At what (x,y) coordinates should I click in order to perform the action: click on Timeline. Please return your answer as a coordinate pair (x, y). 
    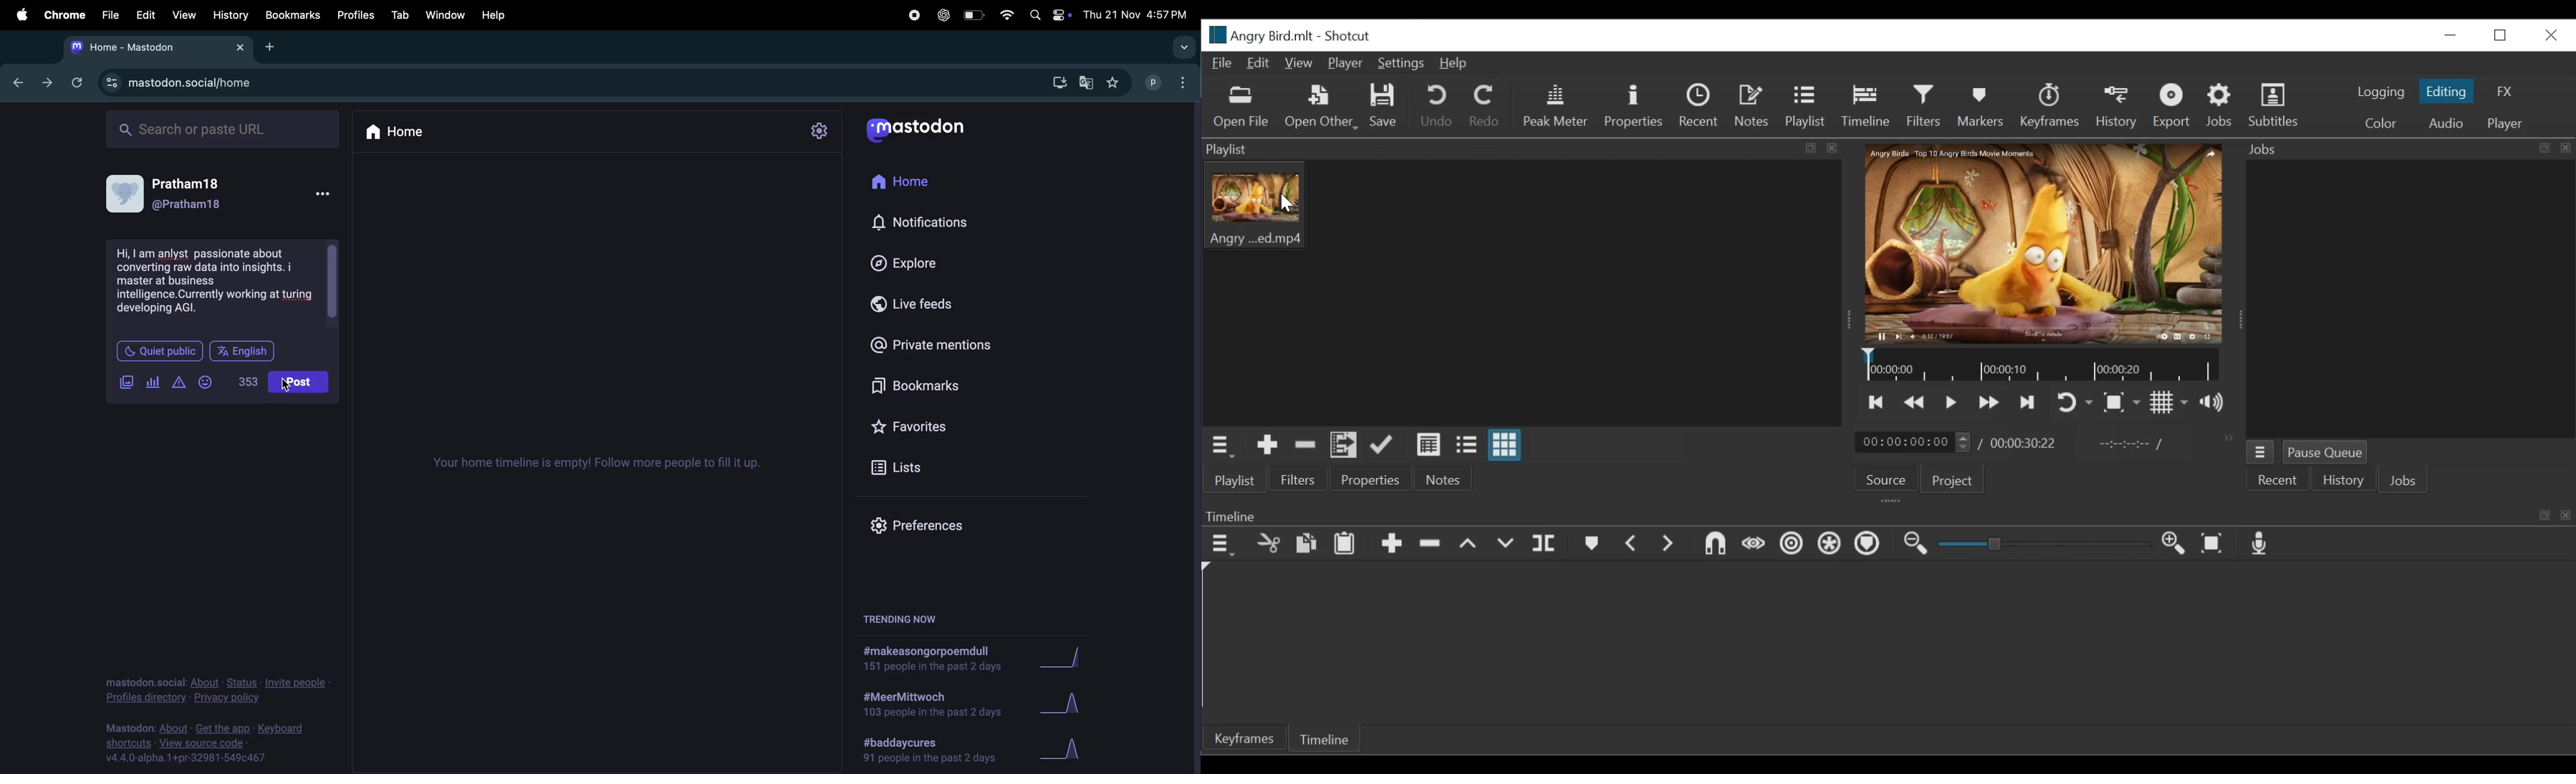
    Looking at the image, I should click on (2042, 366).